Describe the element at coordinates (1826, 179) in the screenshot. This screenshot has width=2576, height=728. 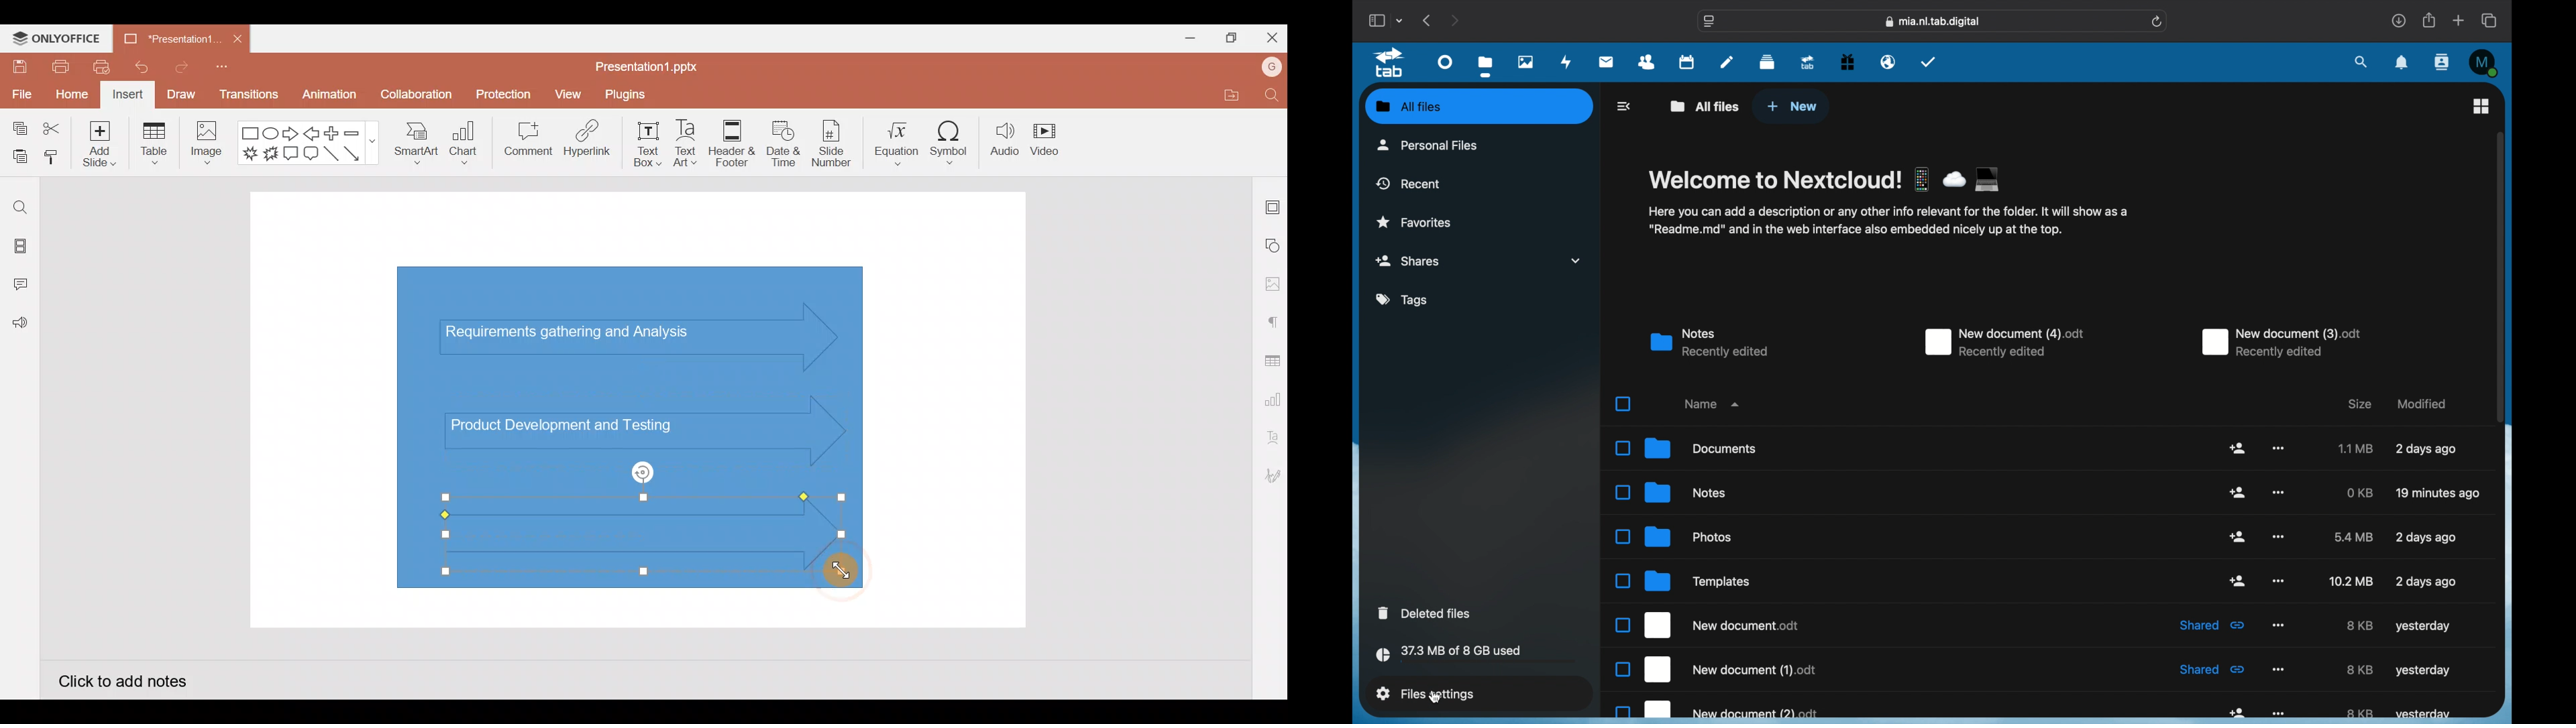
I see `welcome to nextcloud` at that location.